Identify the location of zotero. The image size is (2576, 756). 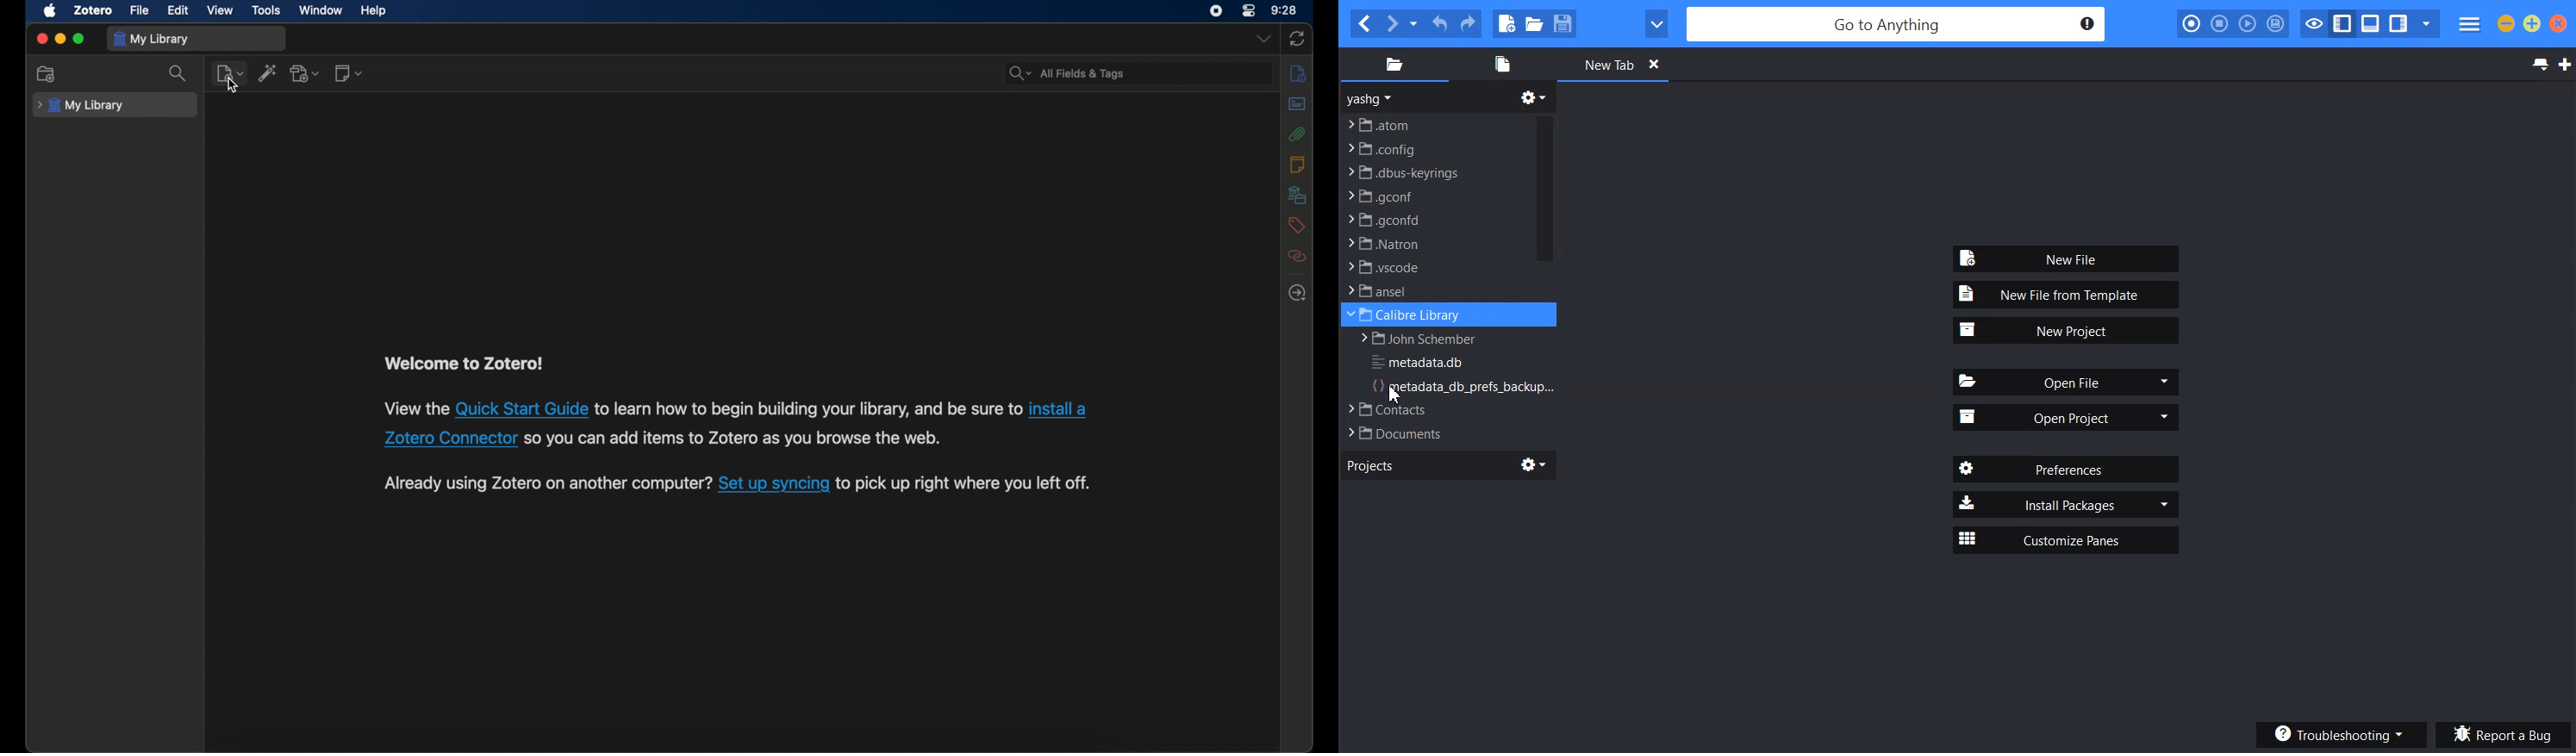
(91, 11).